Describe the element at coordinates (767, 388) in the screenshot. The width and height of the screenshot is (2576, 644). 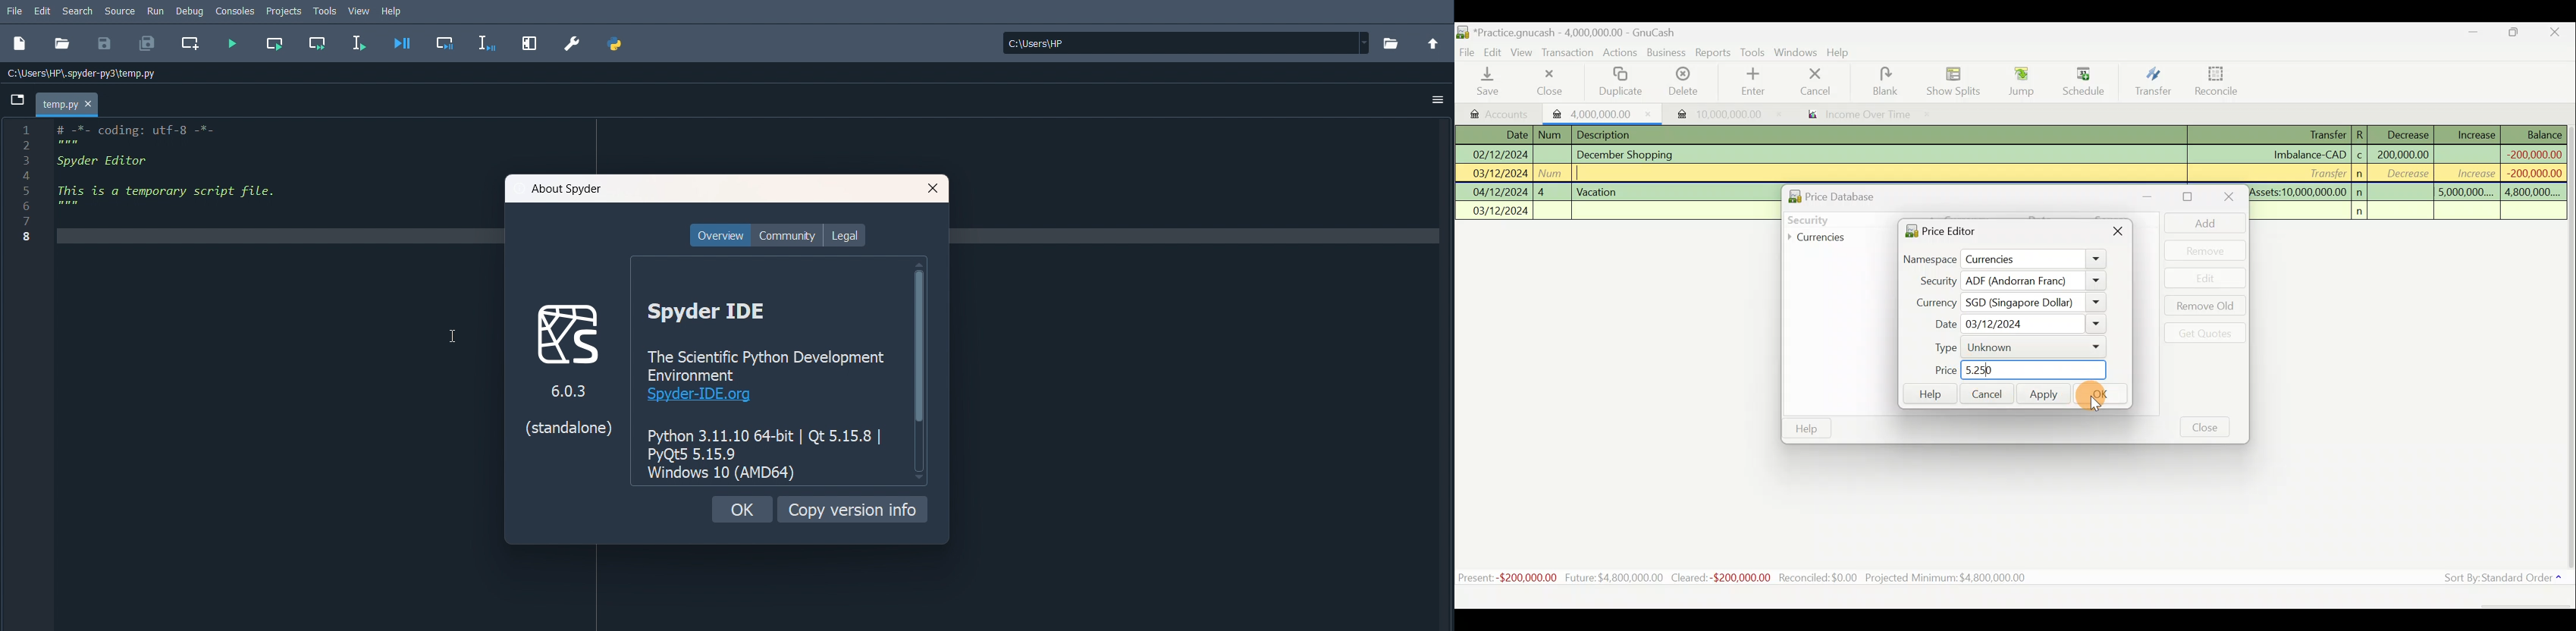
I see `Spyder IDE

The Scientific Python Development
Environment

Spyder-IDE.org

Python 3.11.10 64-bit | Qt 5.15.8 |
PyQt5 5.15.9

Windows 10 (AMD64)` at that location.